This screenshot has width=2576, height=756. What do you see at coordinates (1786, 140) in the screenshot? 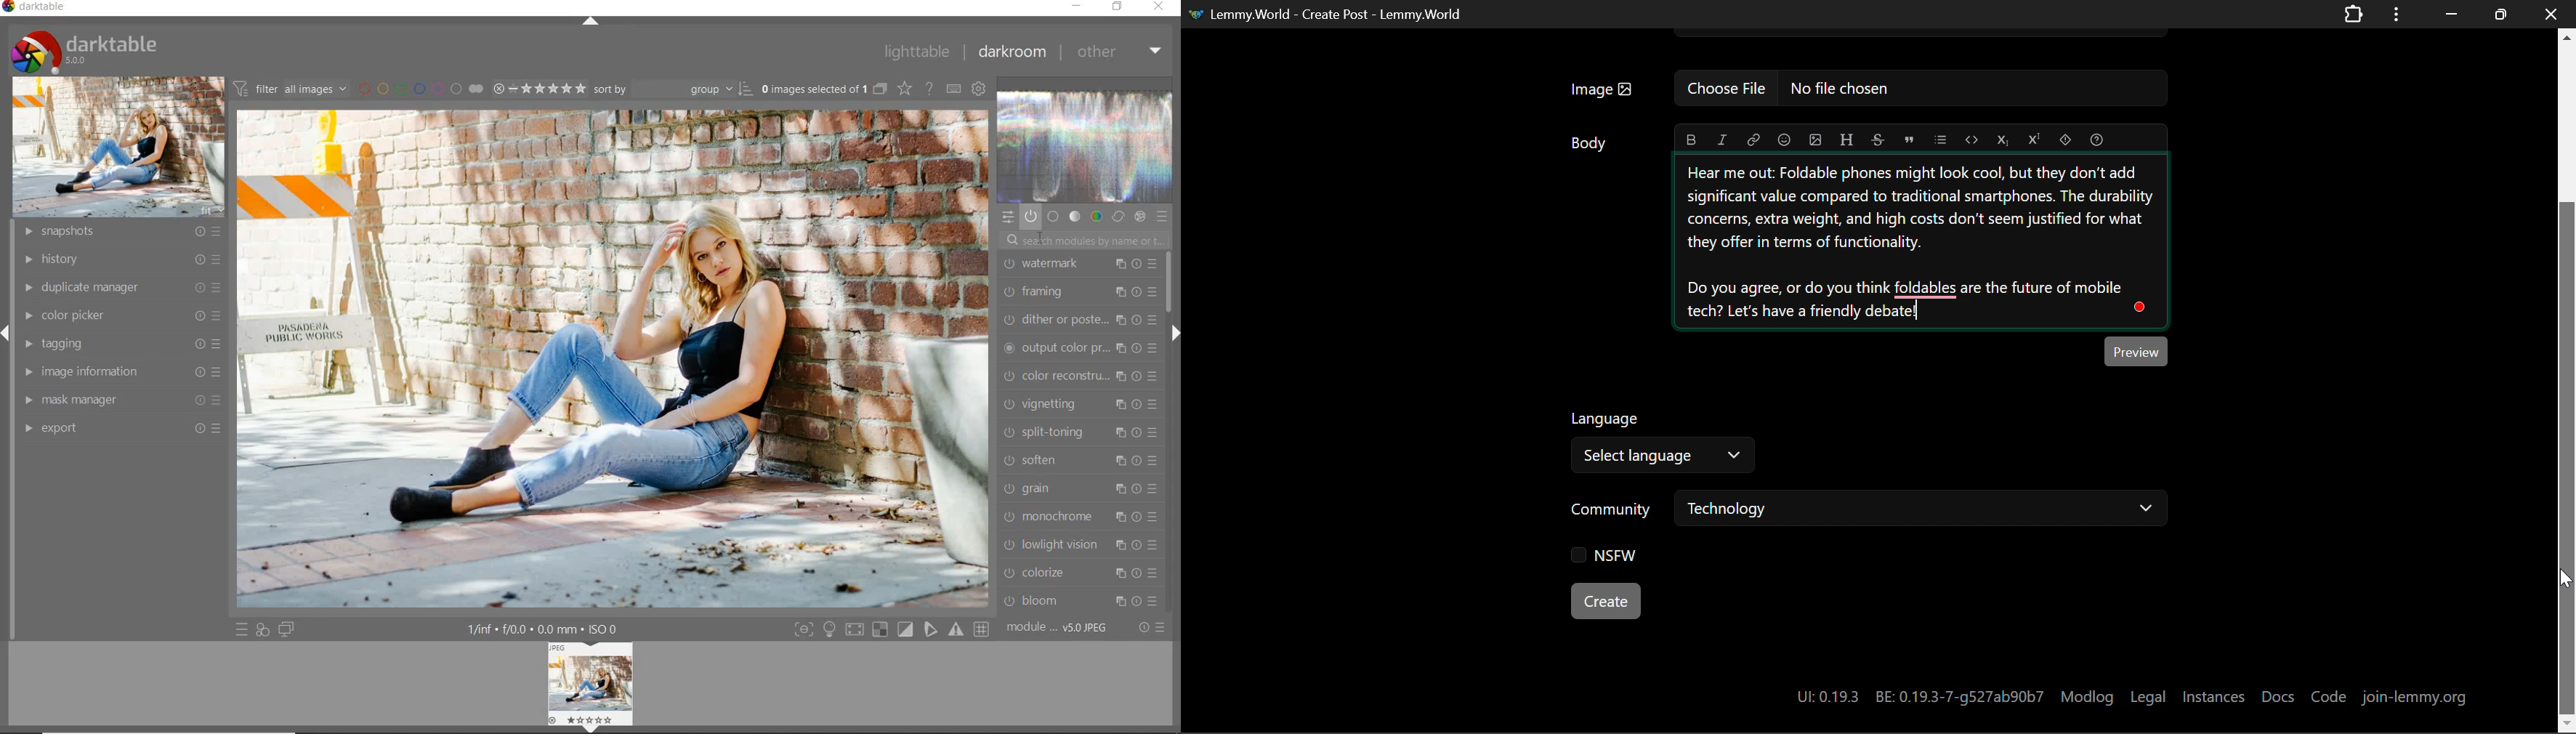
I see `emoji` at bounding box center [1786, 140].